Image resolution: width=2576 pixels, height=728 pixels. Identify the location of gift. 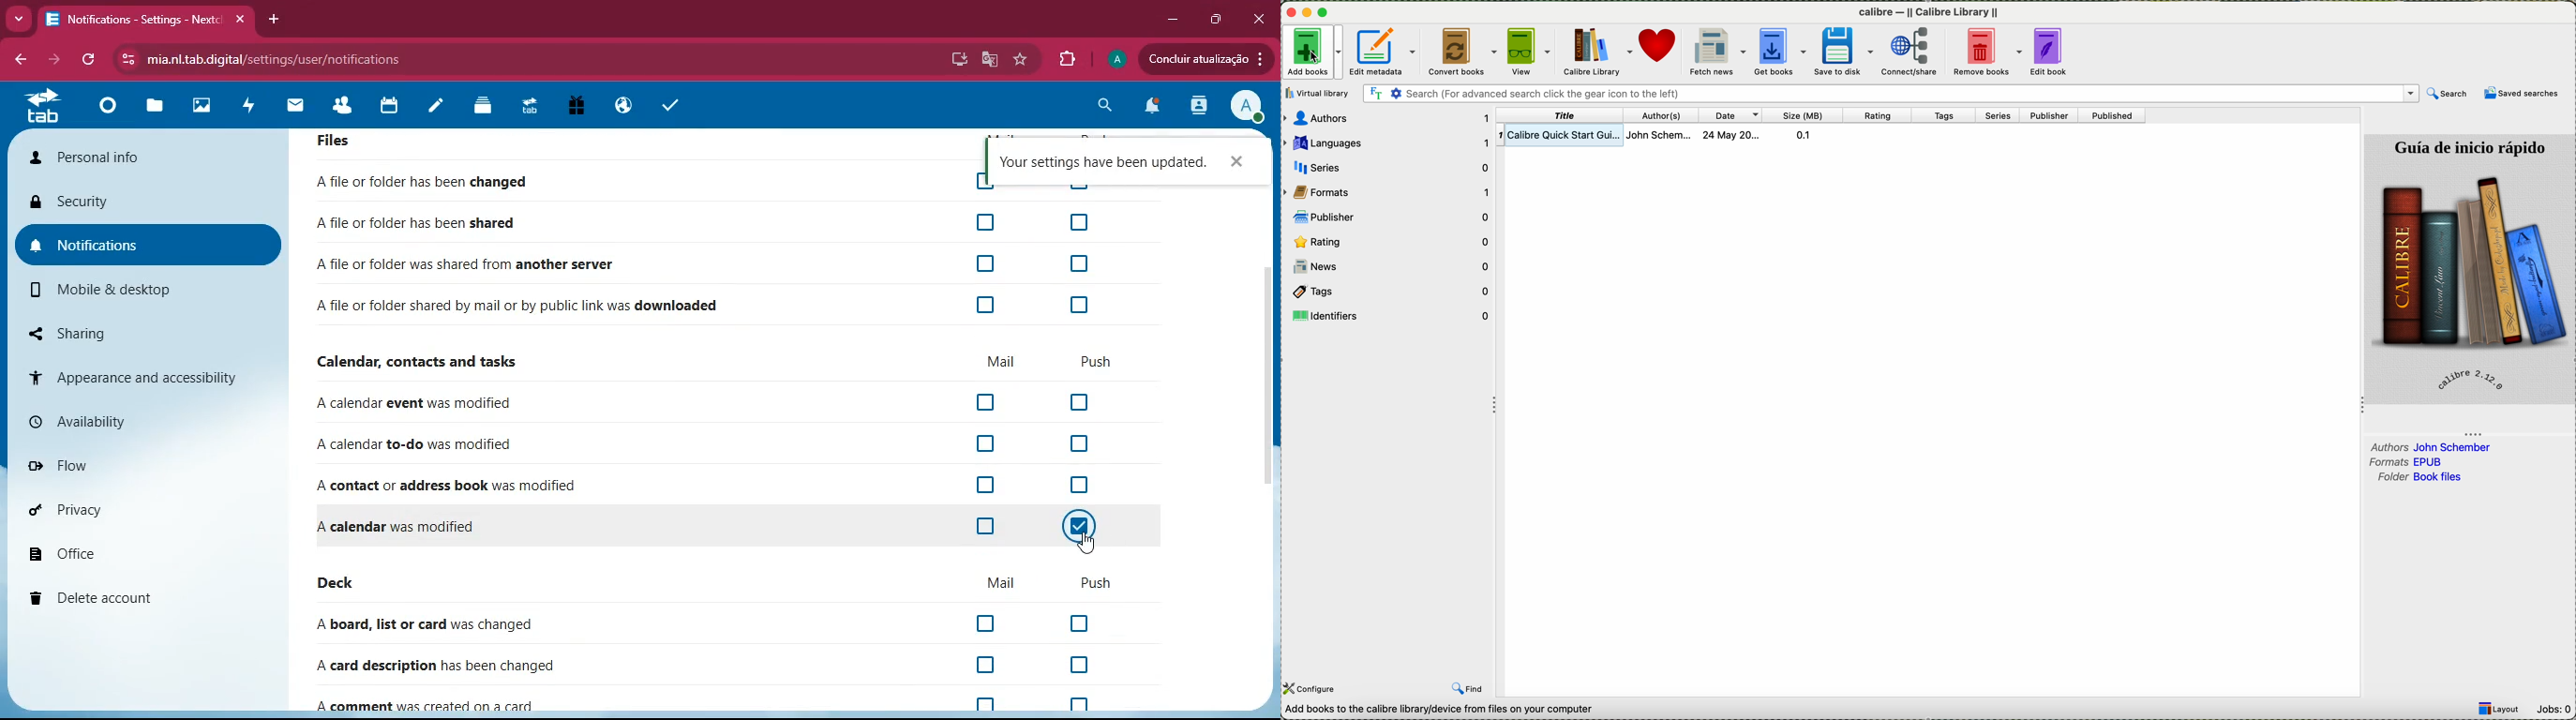
(582, 107).